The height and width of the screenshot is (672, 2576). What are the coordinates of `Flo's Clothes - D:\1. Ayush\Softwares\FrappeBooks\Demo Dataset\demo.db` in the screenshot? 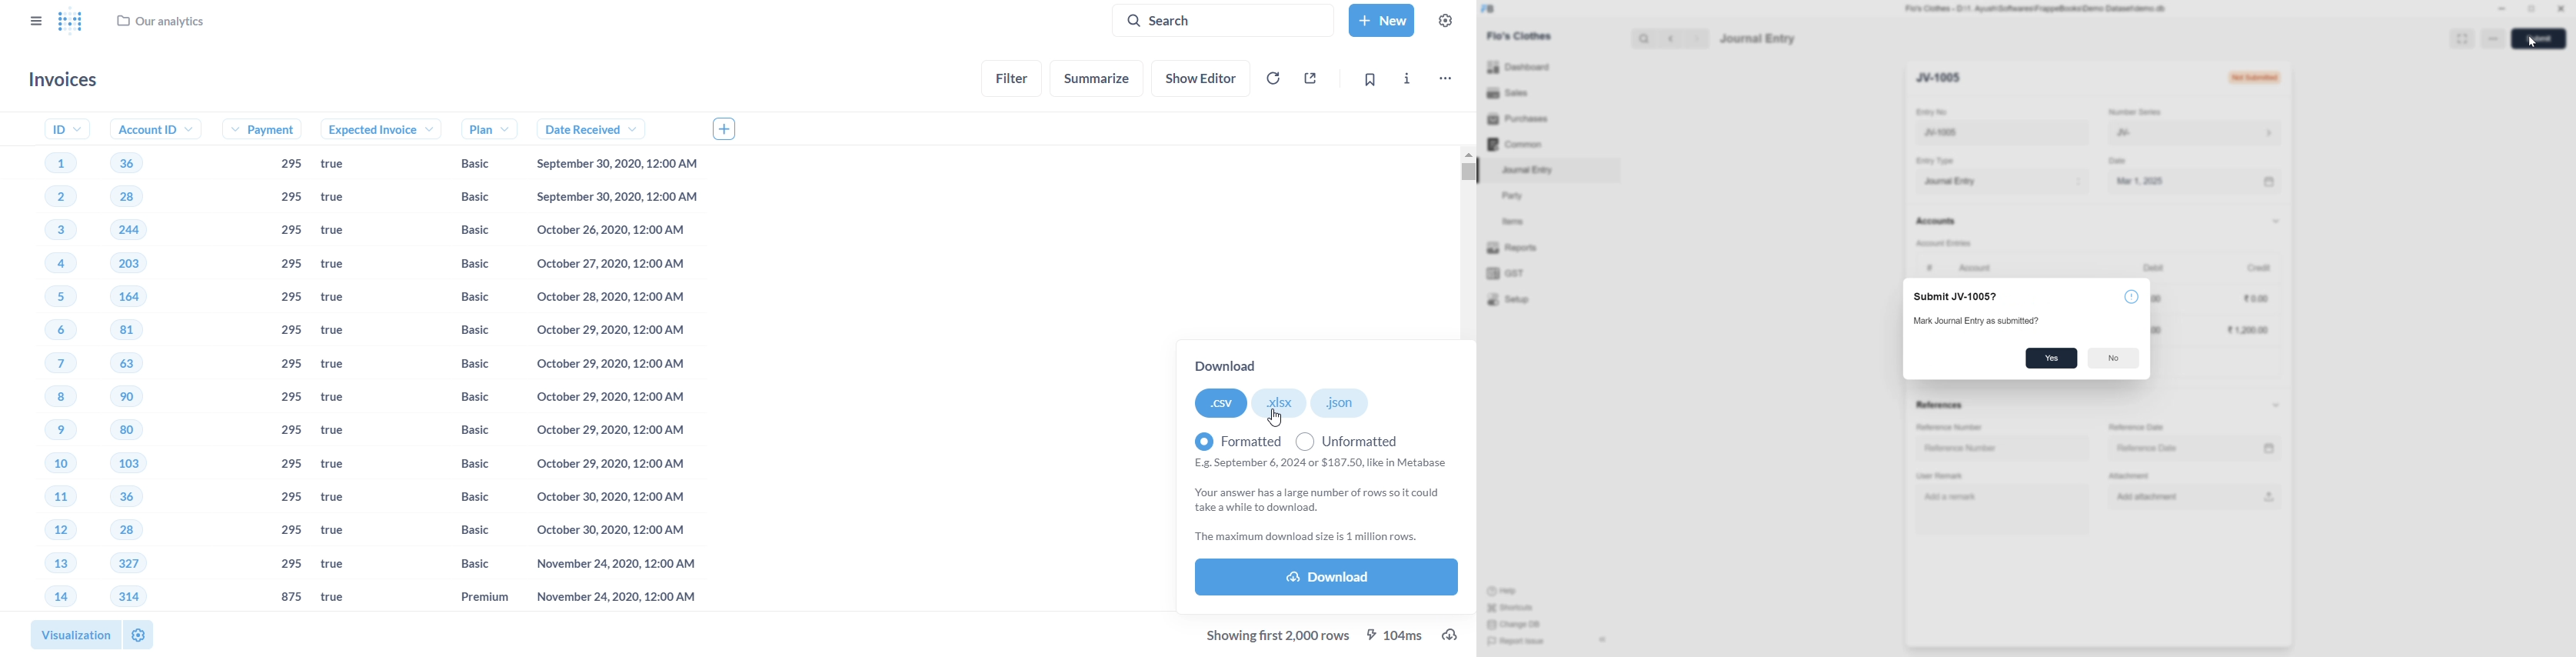 It's located at (2039, 8).